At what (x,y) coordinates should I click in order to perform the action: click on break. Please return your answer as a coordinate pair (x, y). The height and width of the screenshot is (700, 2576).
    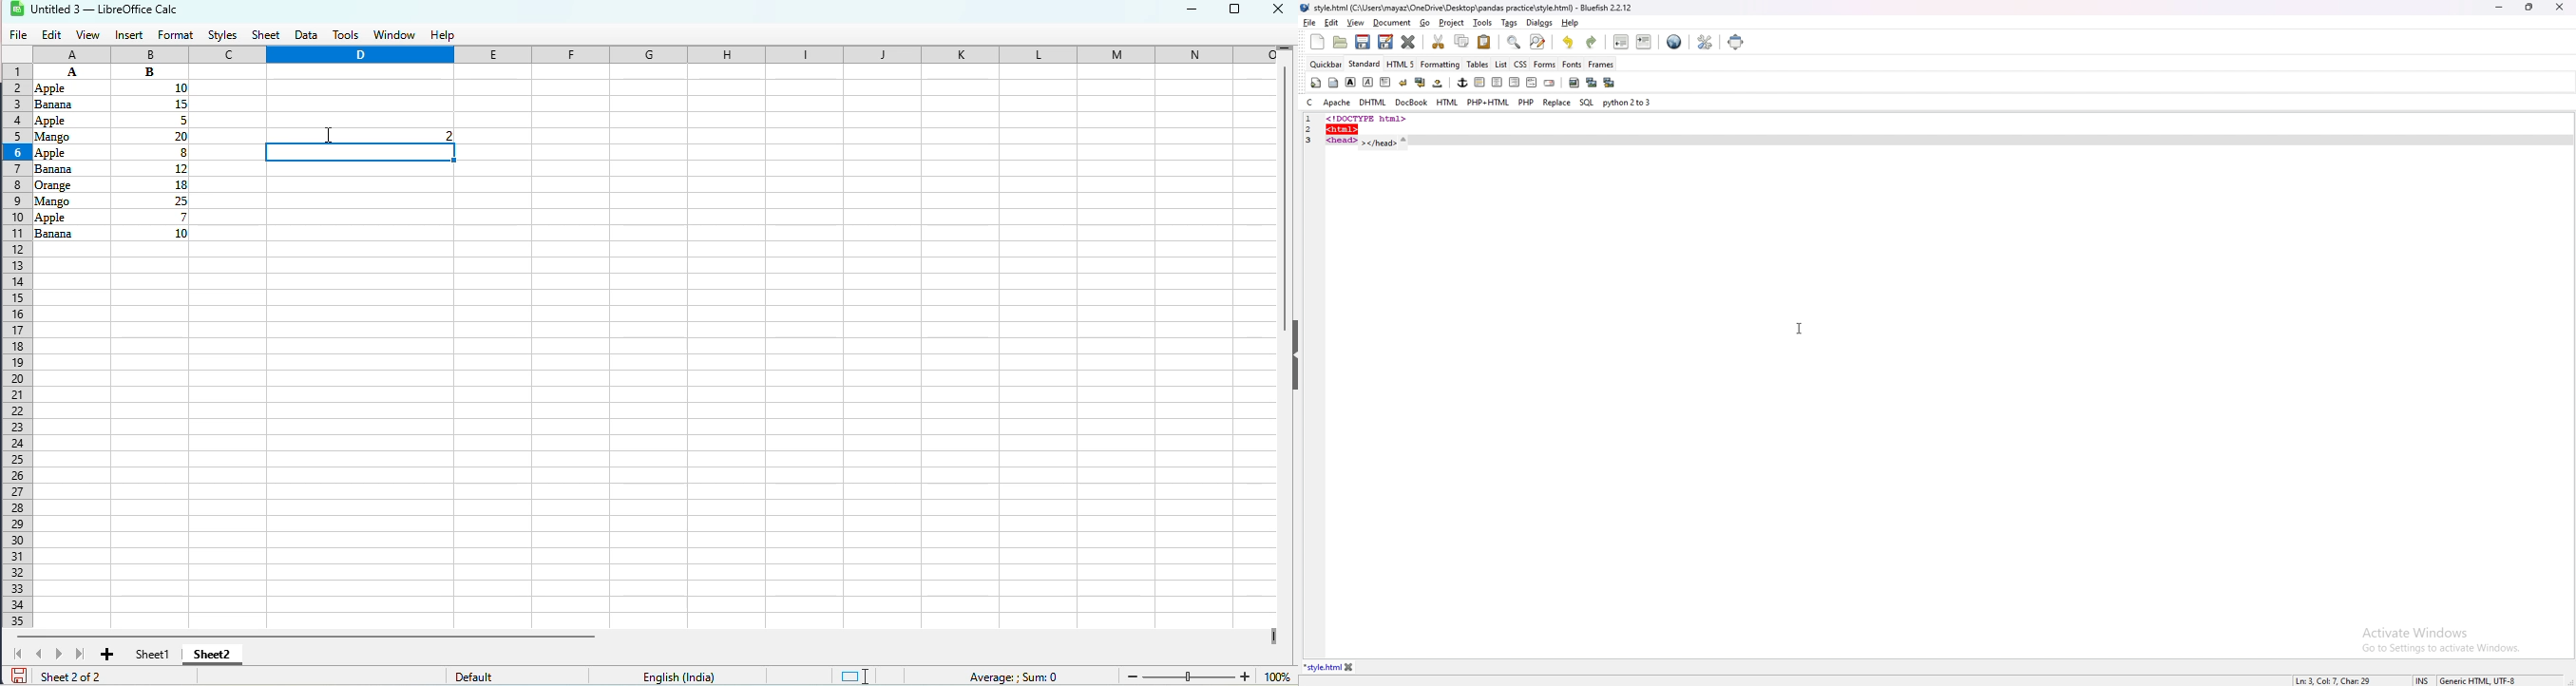
    Looking at the image, I should click on (1403, 82).